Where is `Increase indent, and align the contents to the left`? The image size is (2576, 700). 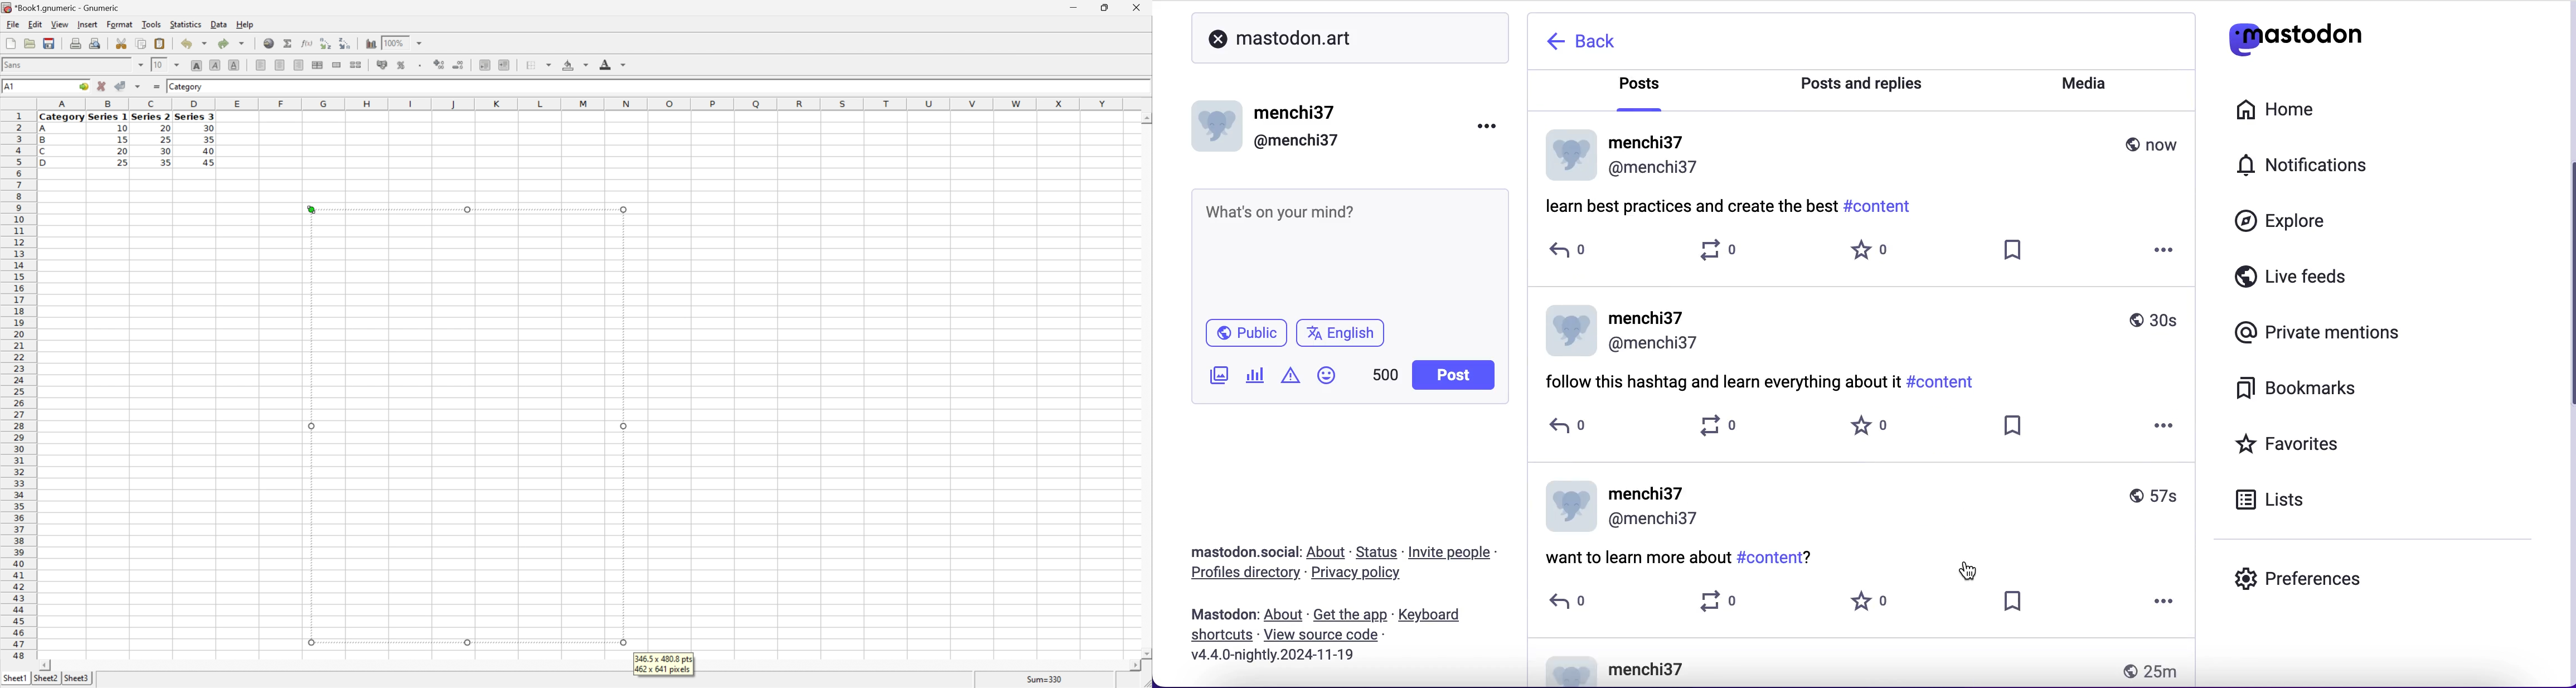 Increase indent, and align the contents to the left is located at coordinates (504, 66).